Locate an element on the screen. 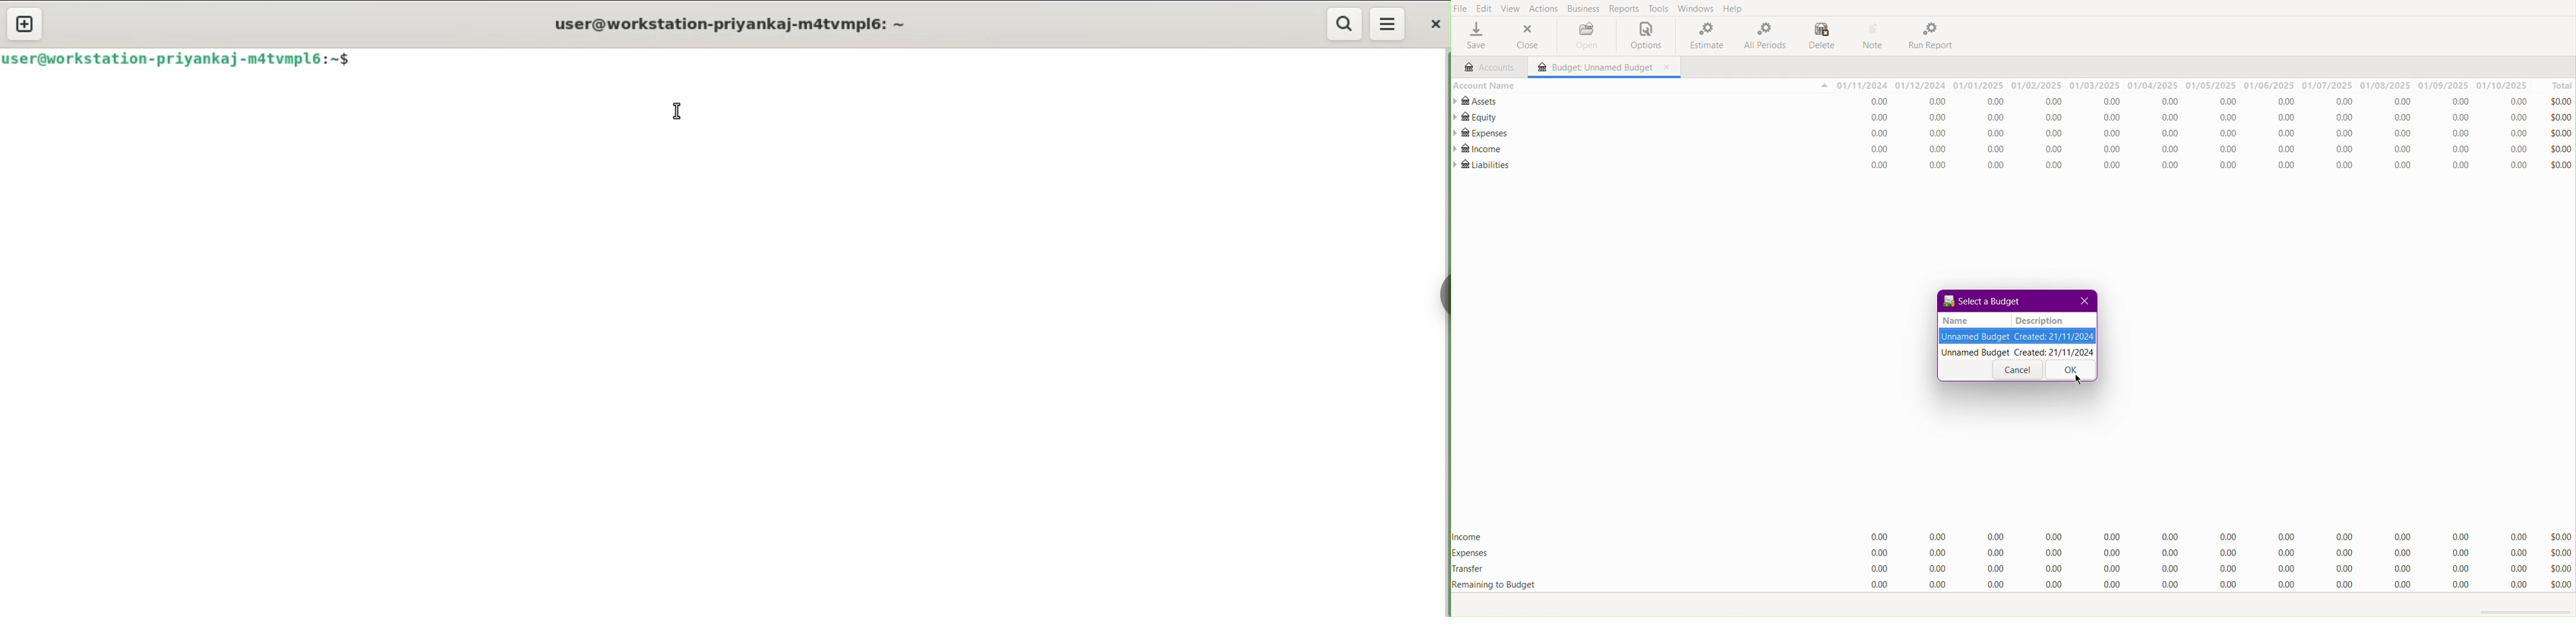 The height and width of the screenshot is (644, 2576). Equity Values is located at coordinates (2200, 119).